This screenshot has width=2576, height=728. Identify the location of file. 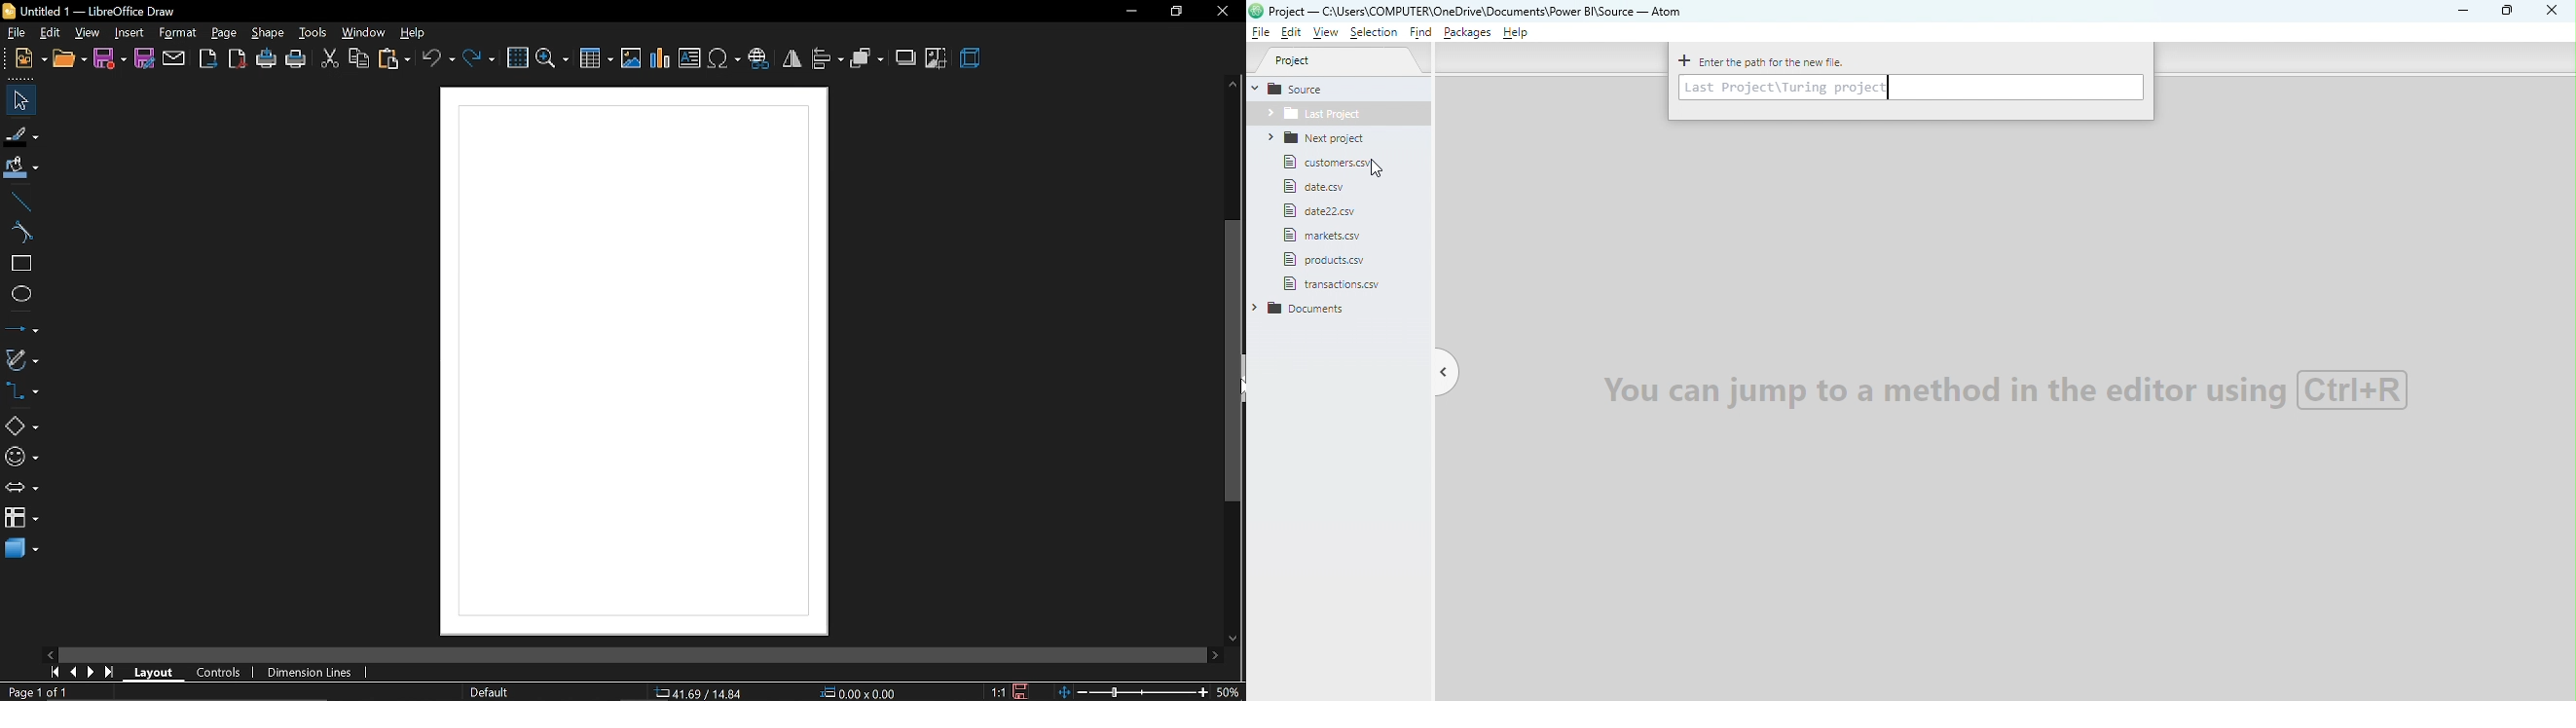
(1331, 259).